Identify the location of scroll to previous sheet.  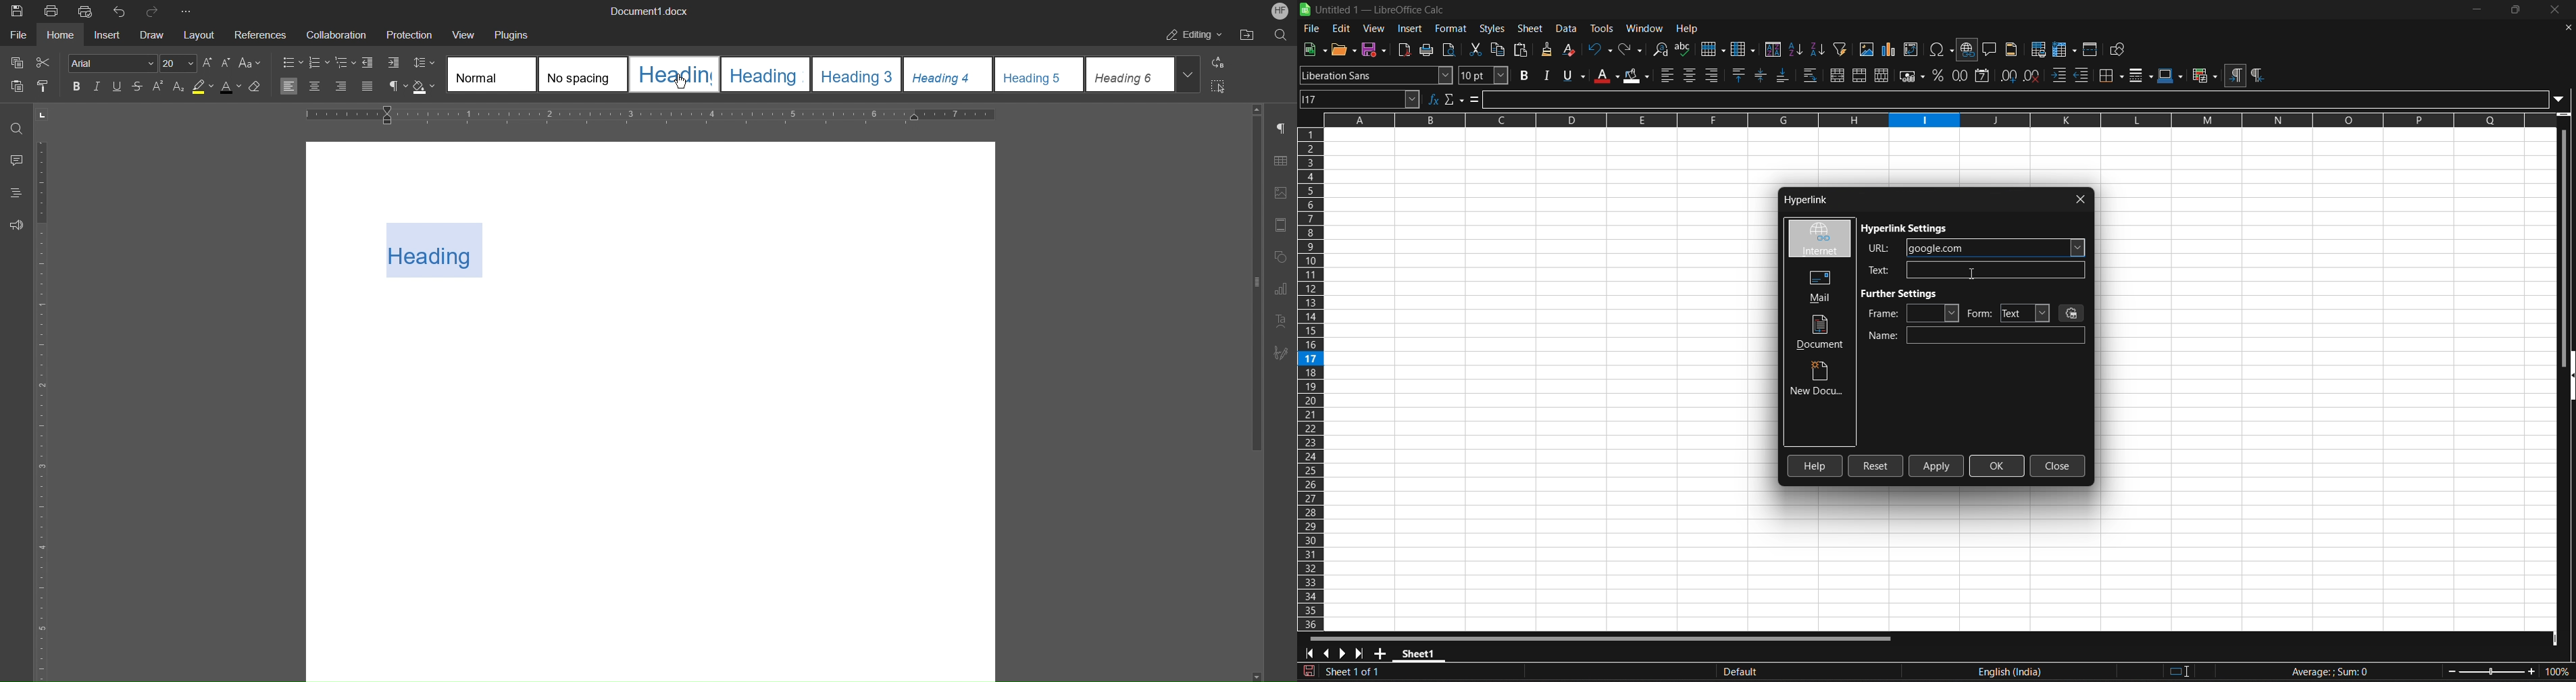
(1326, 653).